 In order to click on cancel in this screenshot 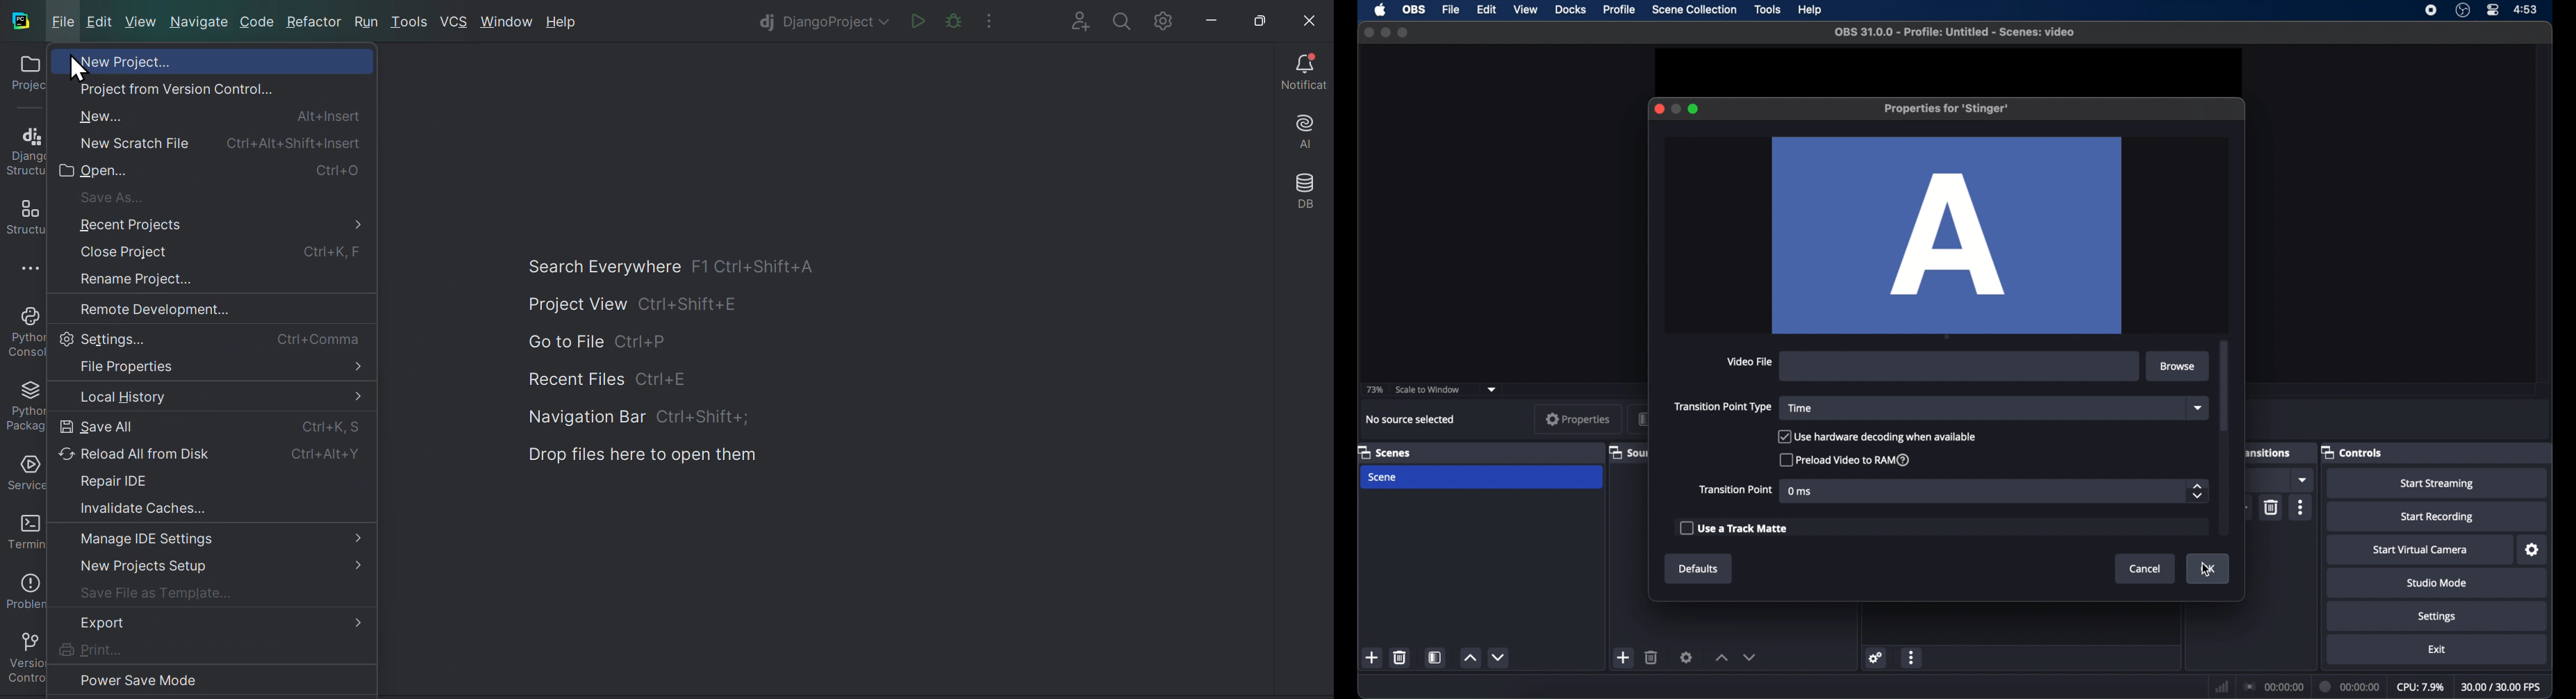, I will do `click(2146, 570)`.